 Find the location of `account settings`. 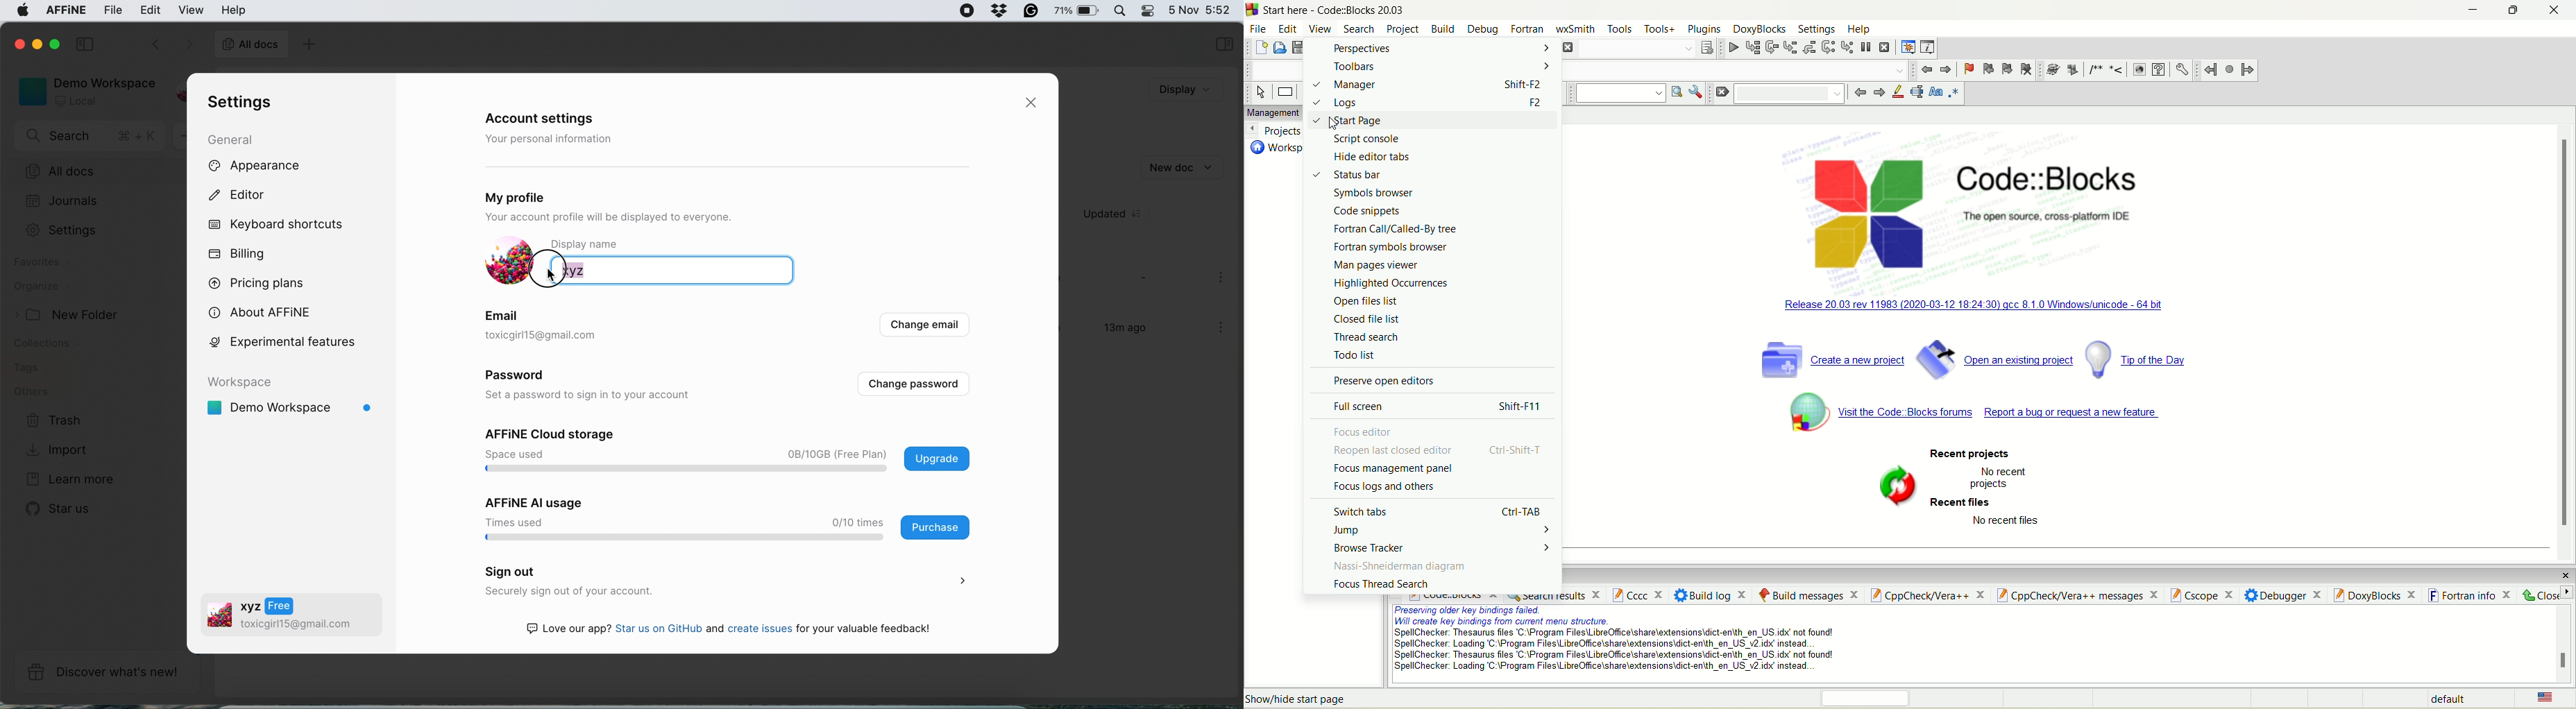

account settings is located at coordinates (547, 119).